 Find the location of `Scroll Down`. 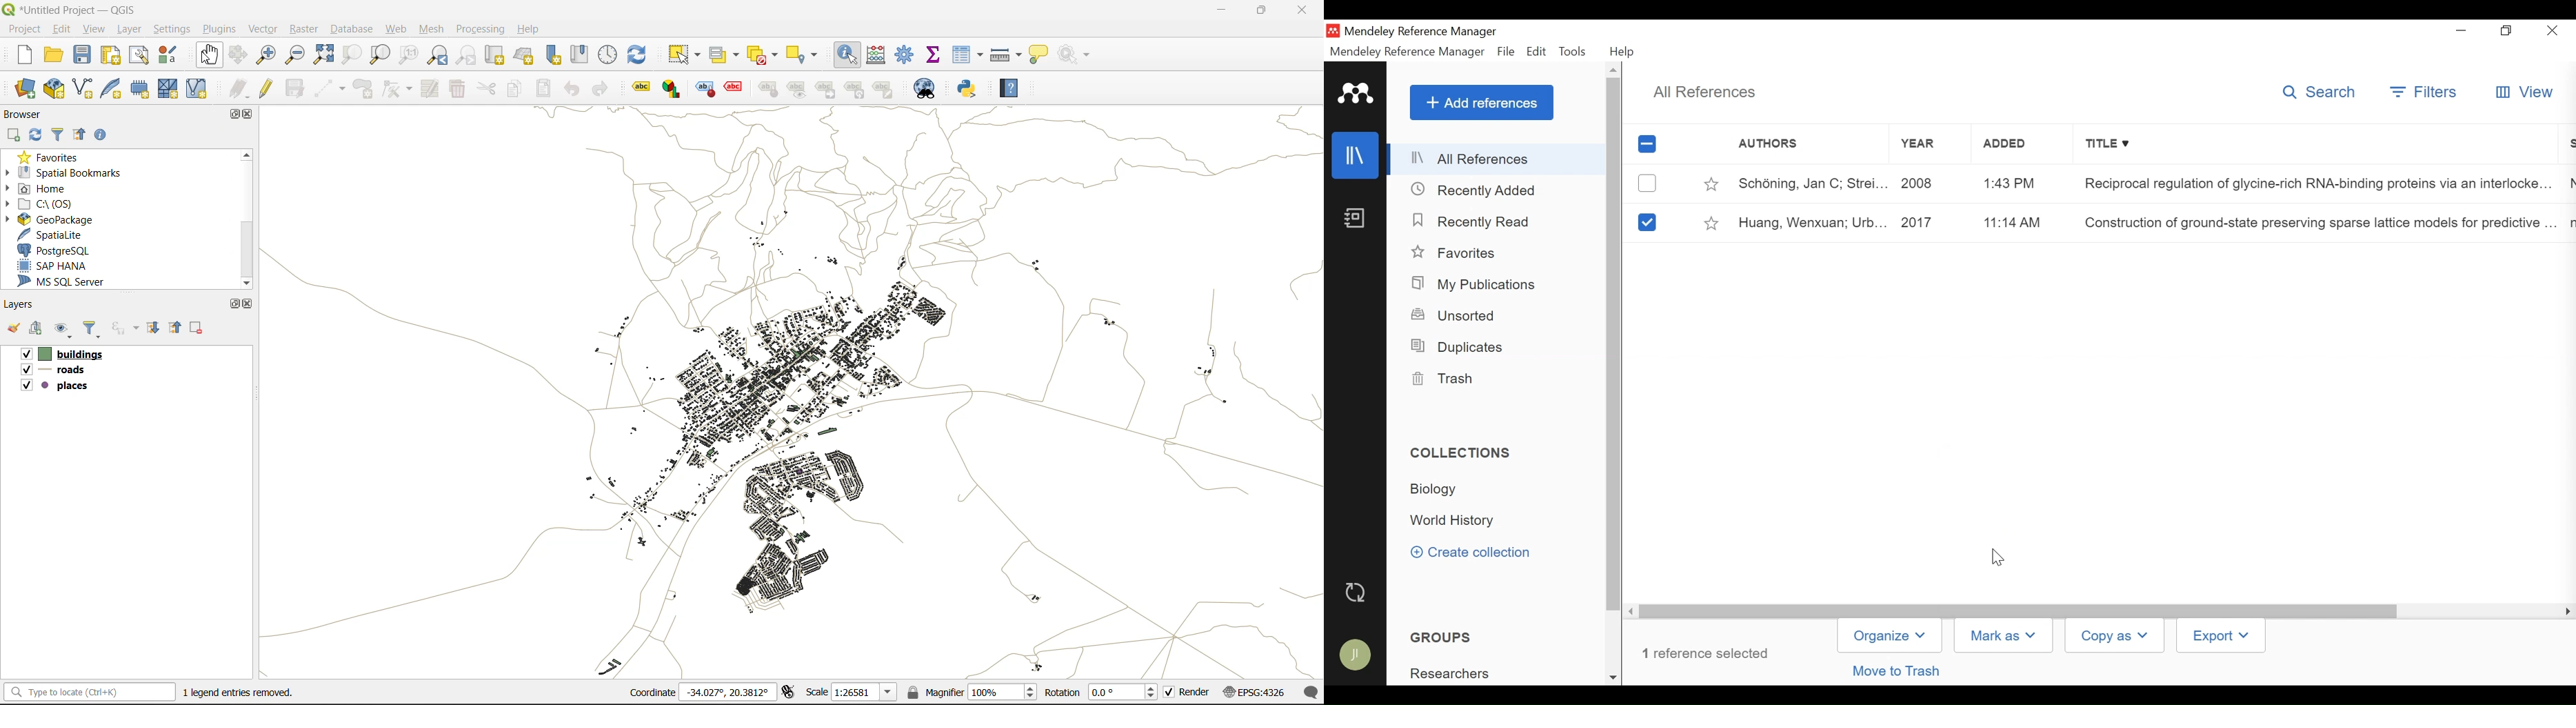

Scroll Down is located at coordinates (1615, 676).